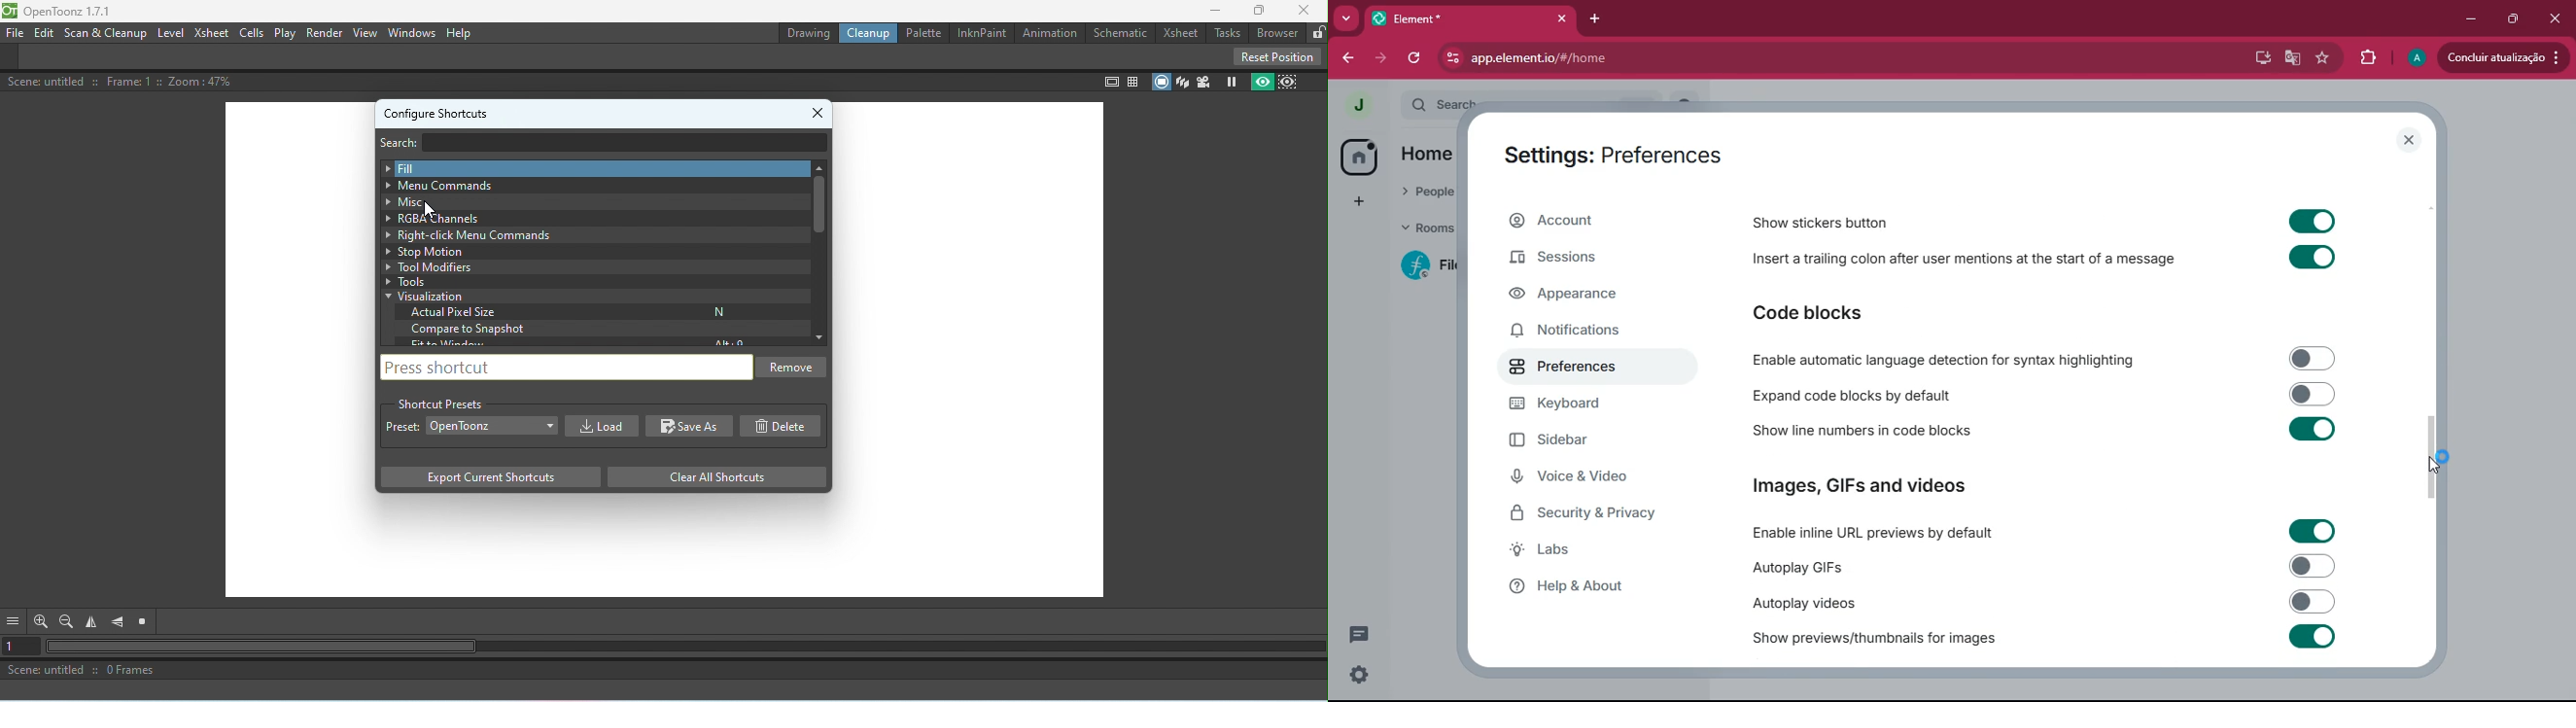 This screenshot has width=2576, height=728. Describe the element at coordinates (1362, 202) in the screenshot. I see `add` at that location.